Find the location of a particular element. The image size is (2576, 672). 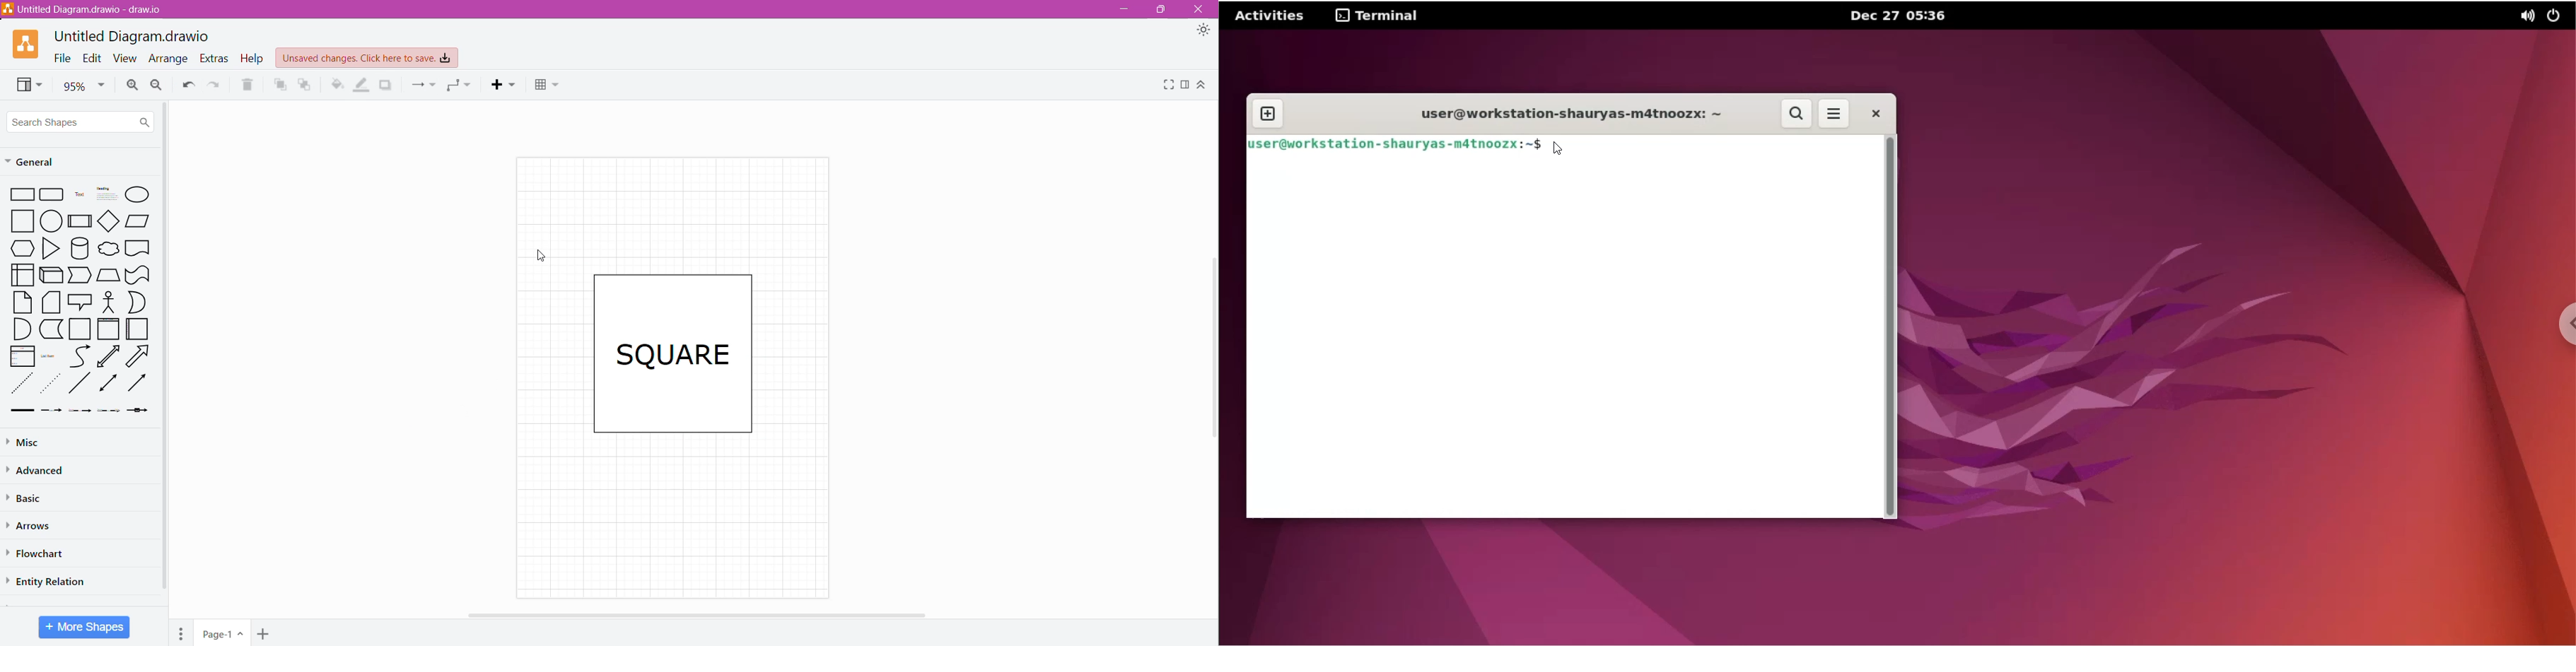

Triangle is located at coordinates (51, 247).